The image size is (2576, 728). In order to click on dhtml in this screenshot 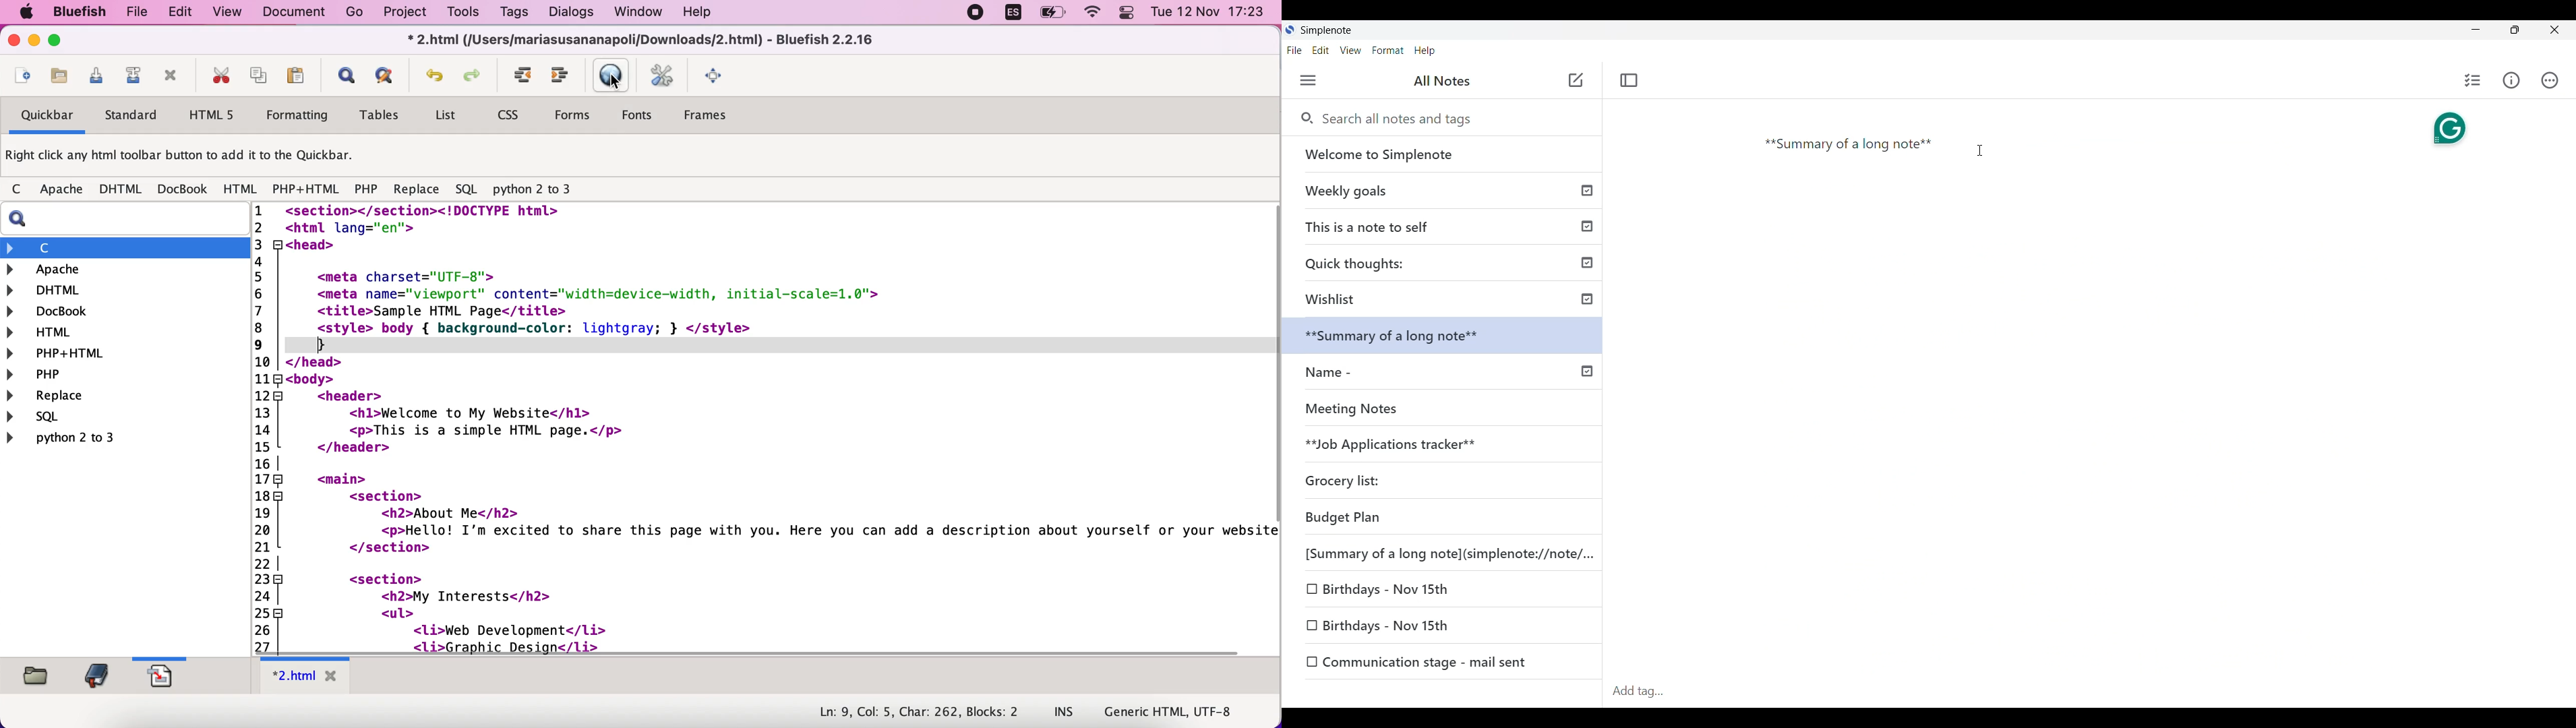, I will do `click(121, 291)`.